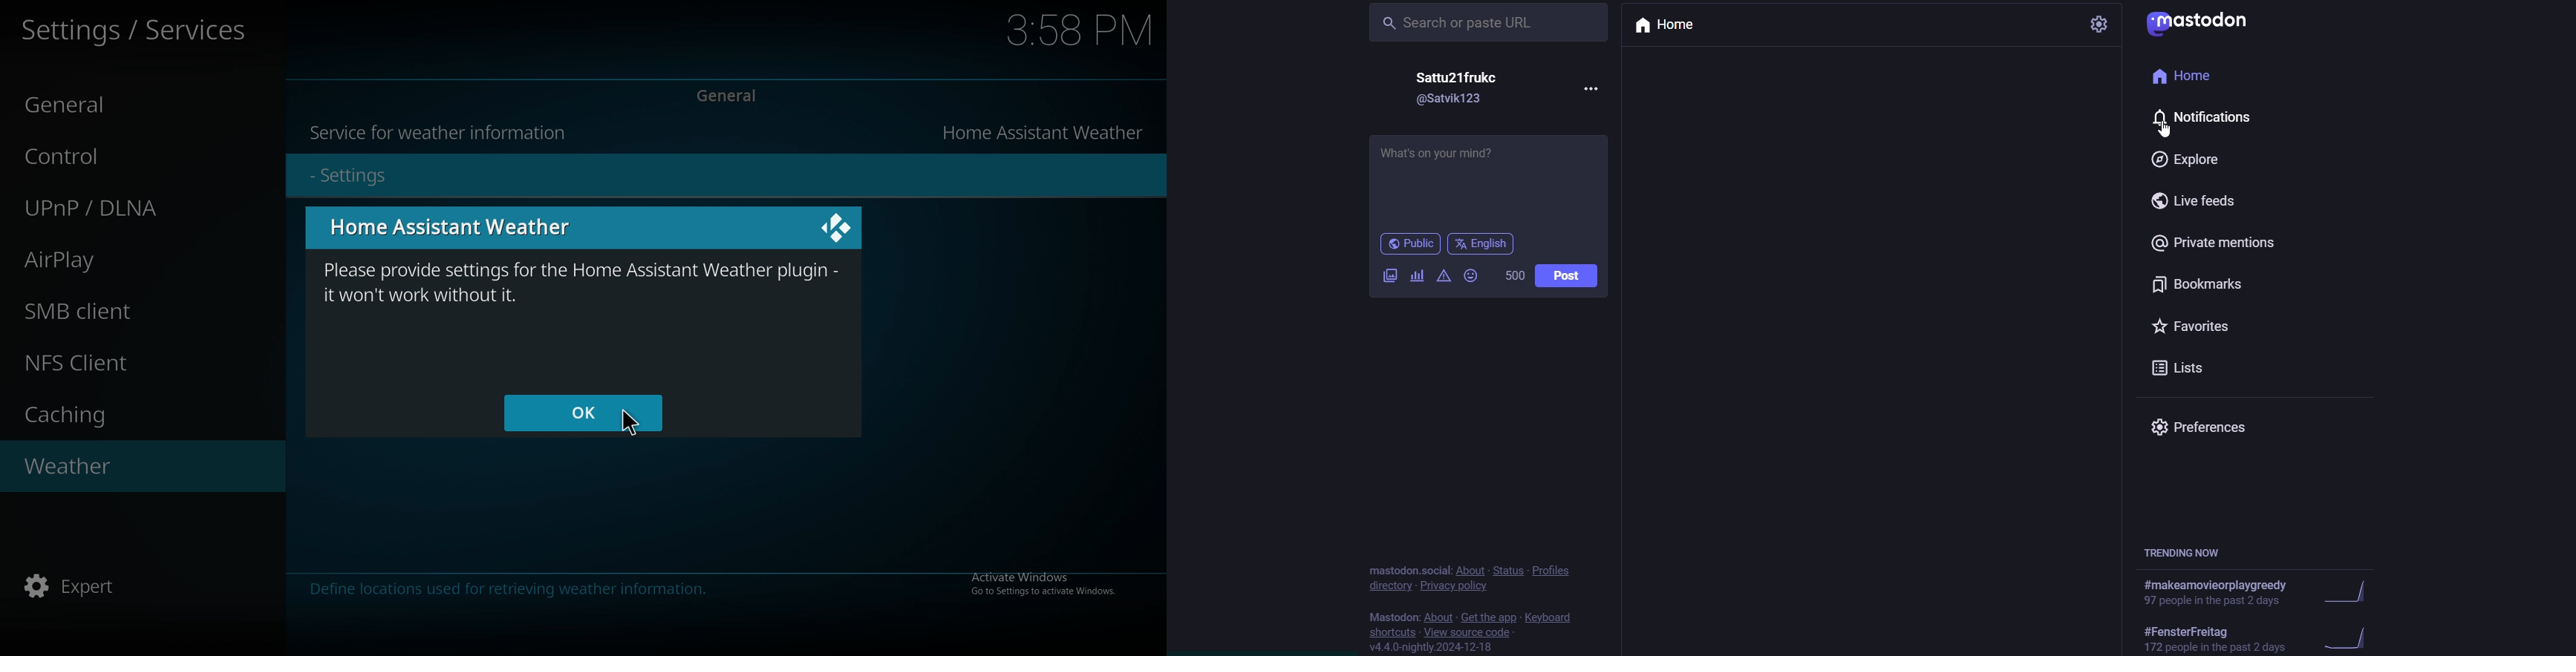 The width and height of the screenshot is (2576, 672). I want to click on What's on your mind?, so click(1486, 181).